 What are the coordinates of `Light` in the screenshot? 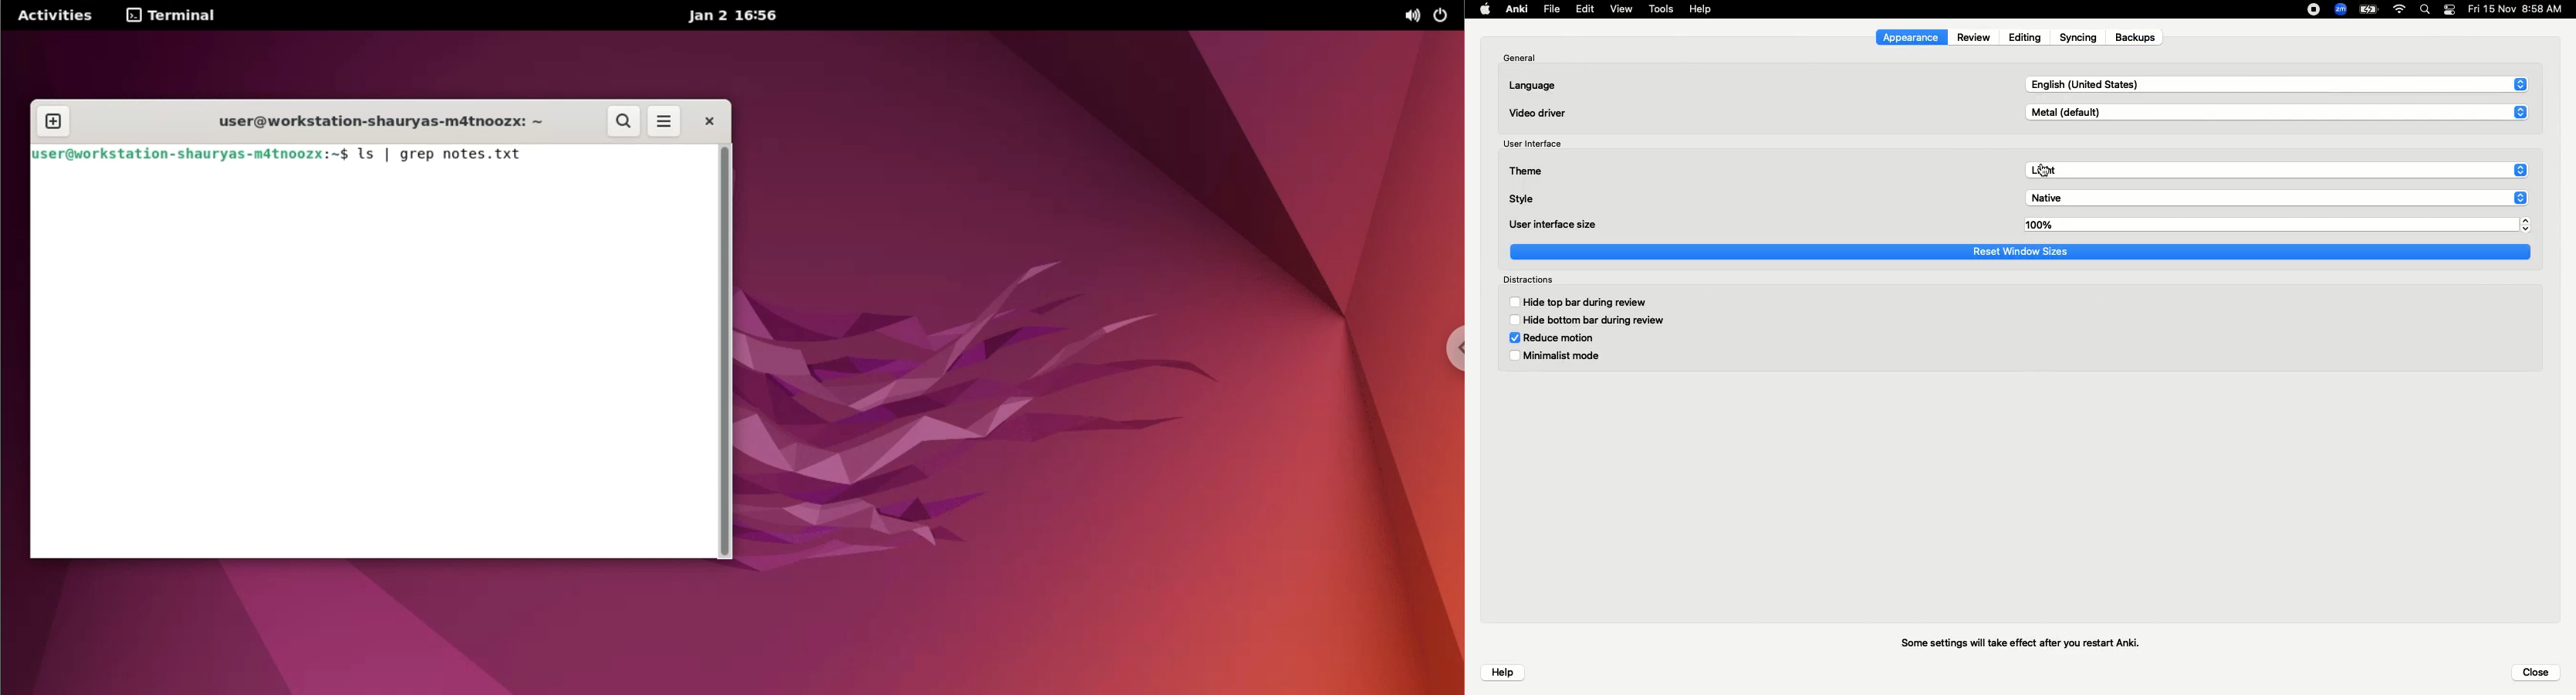 It's located at (2274, 169).